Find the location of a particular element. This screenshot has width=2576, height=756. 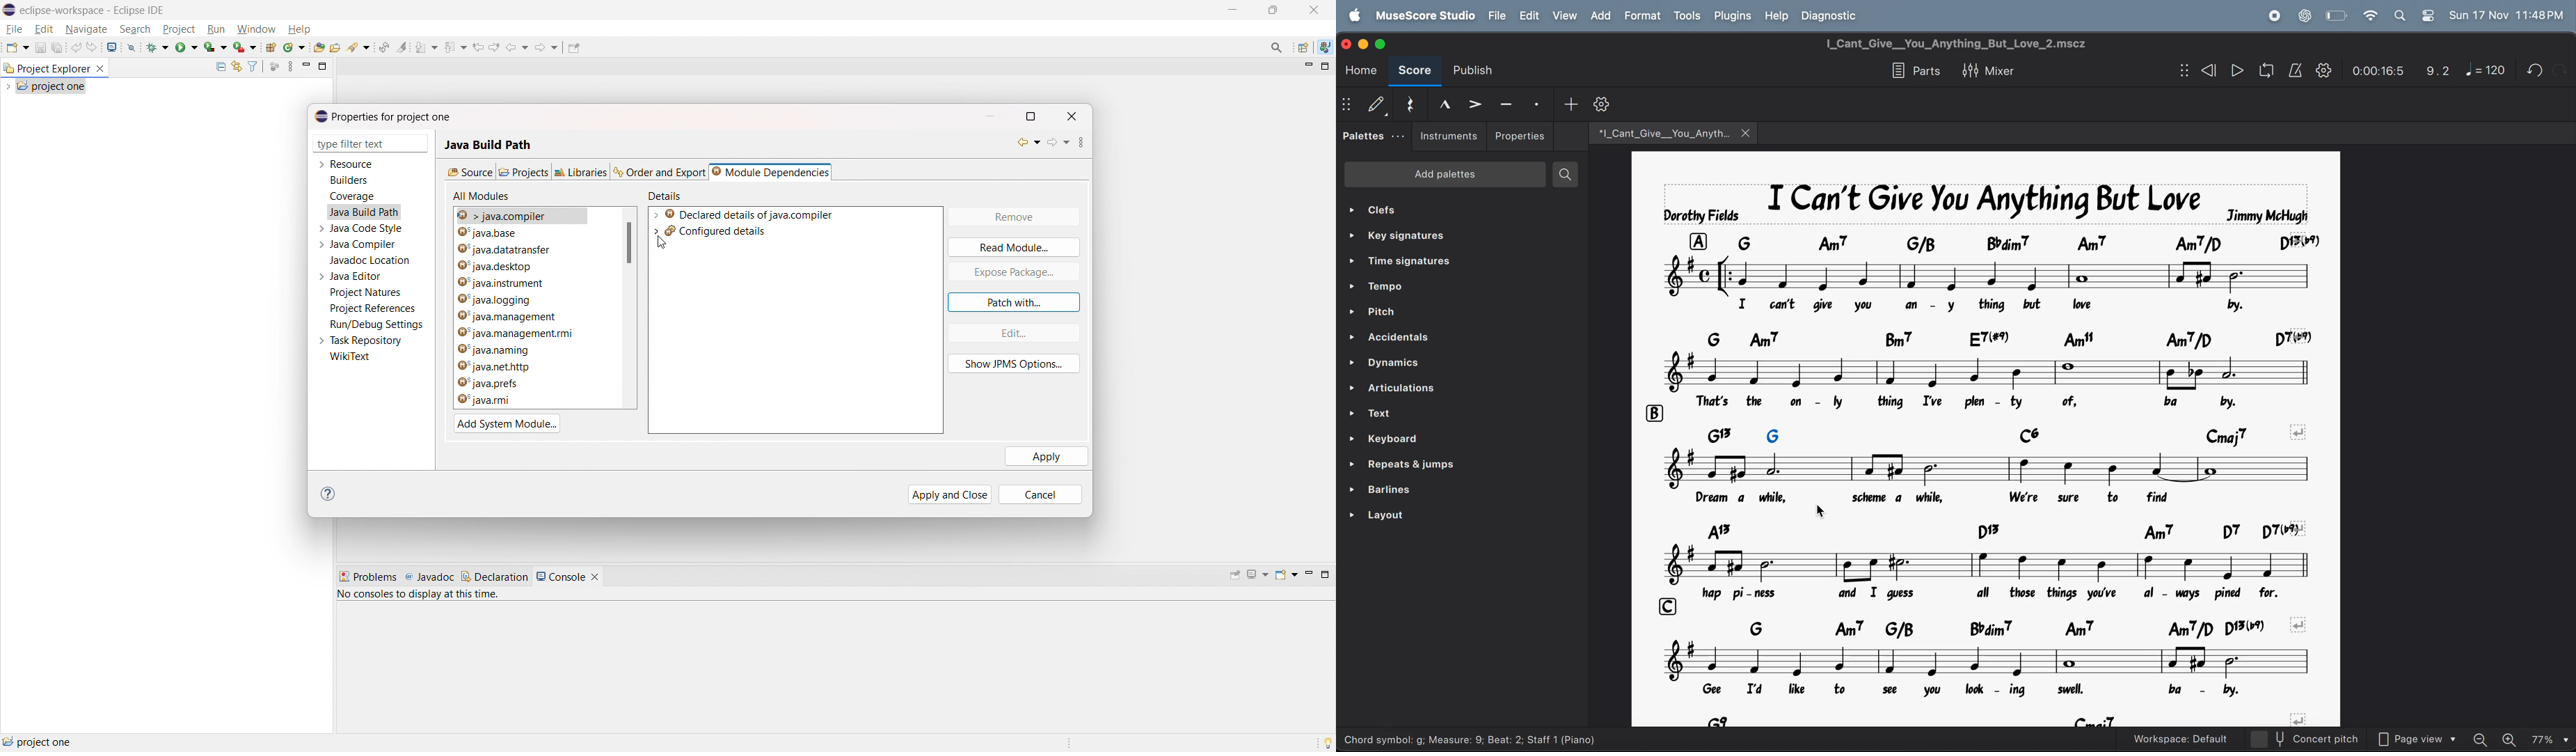

lyrics is located at coordinates (1978, 690).